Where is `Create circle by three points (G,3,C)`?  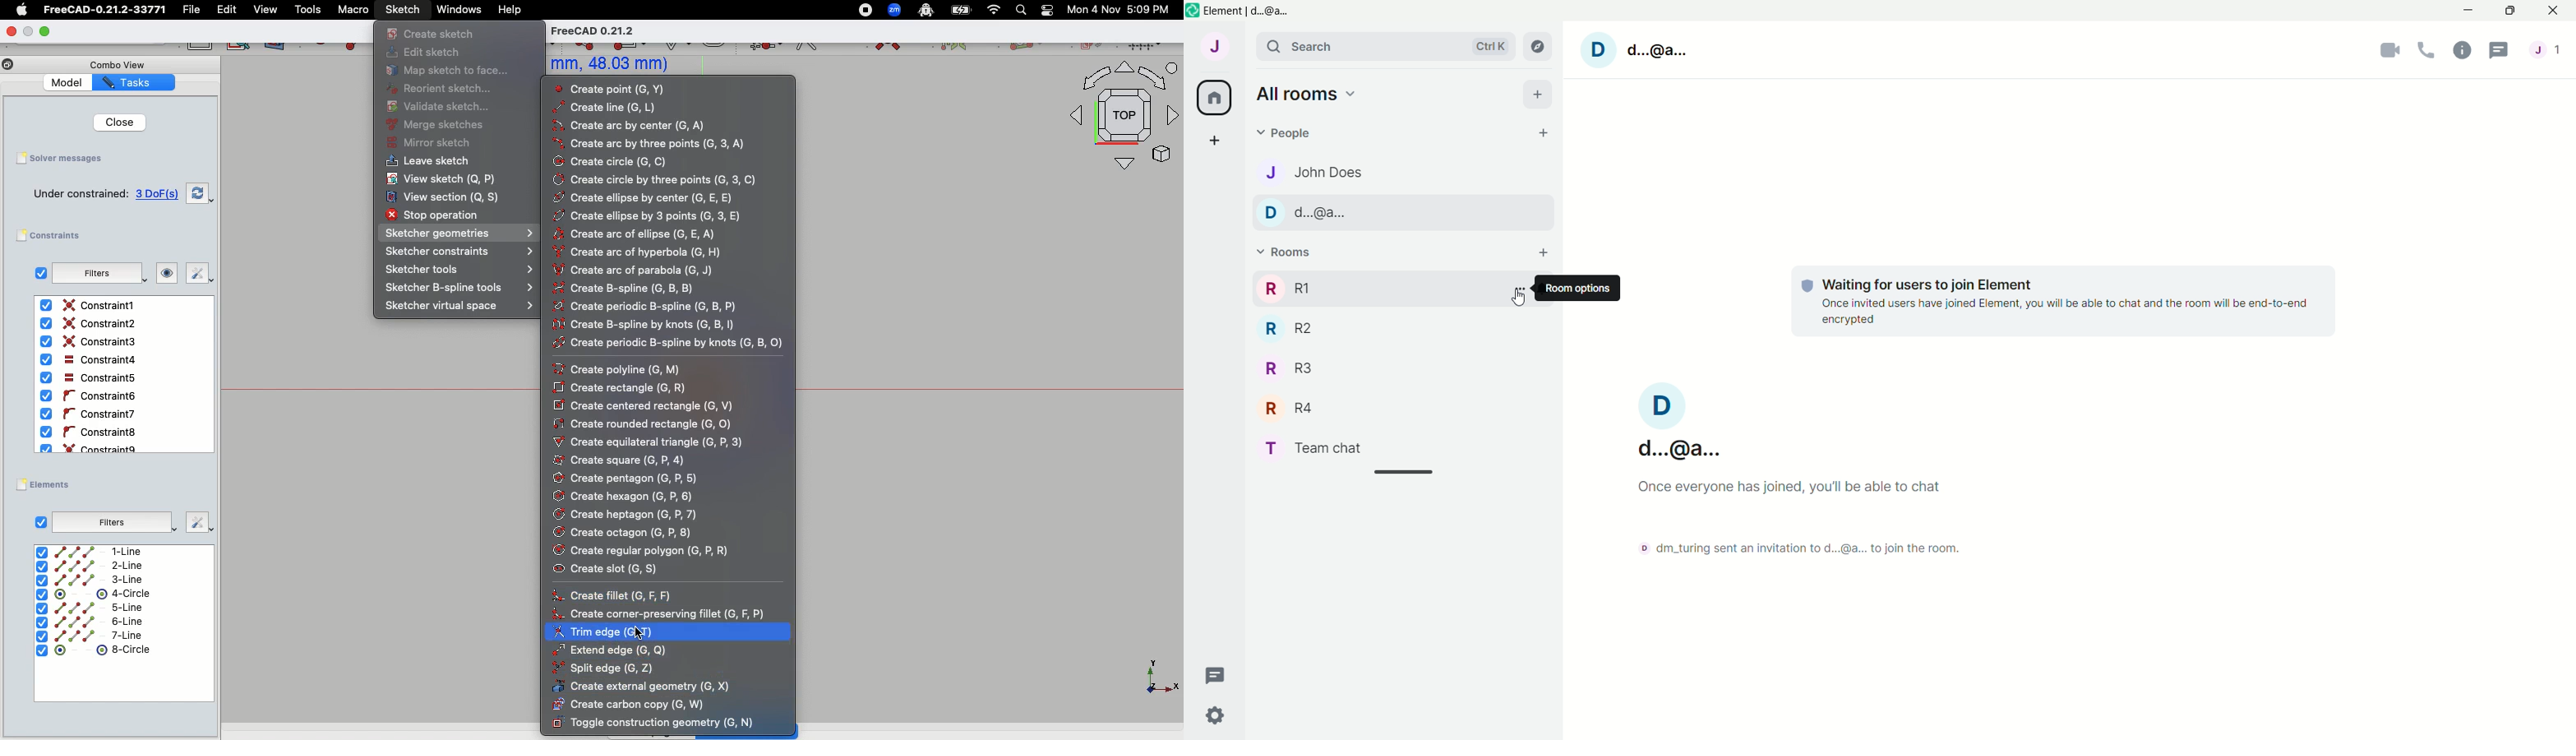 Create circle by three points (G,3,C) is located at coordinates (656, 181).